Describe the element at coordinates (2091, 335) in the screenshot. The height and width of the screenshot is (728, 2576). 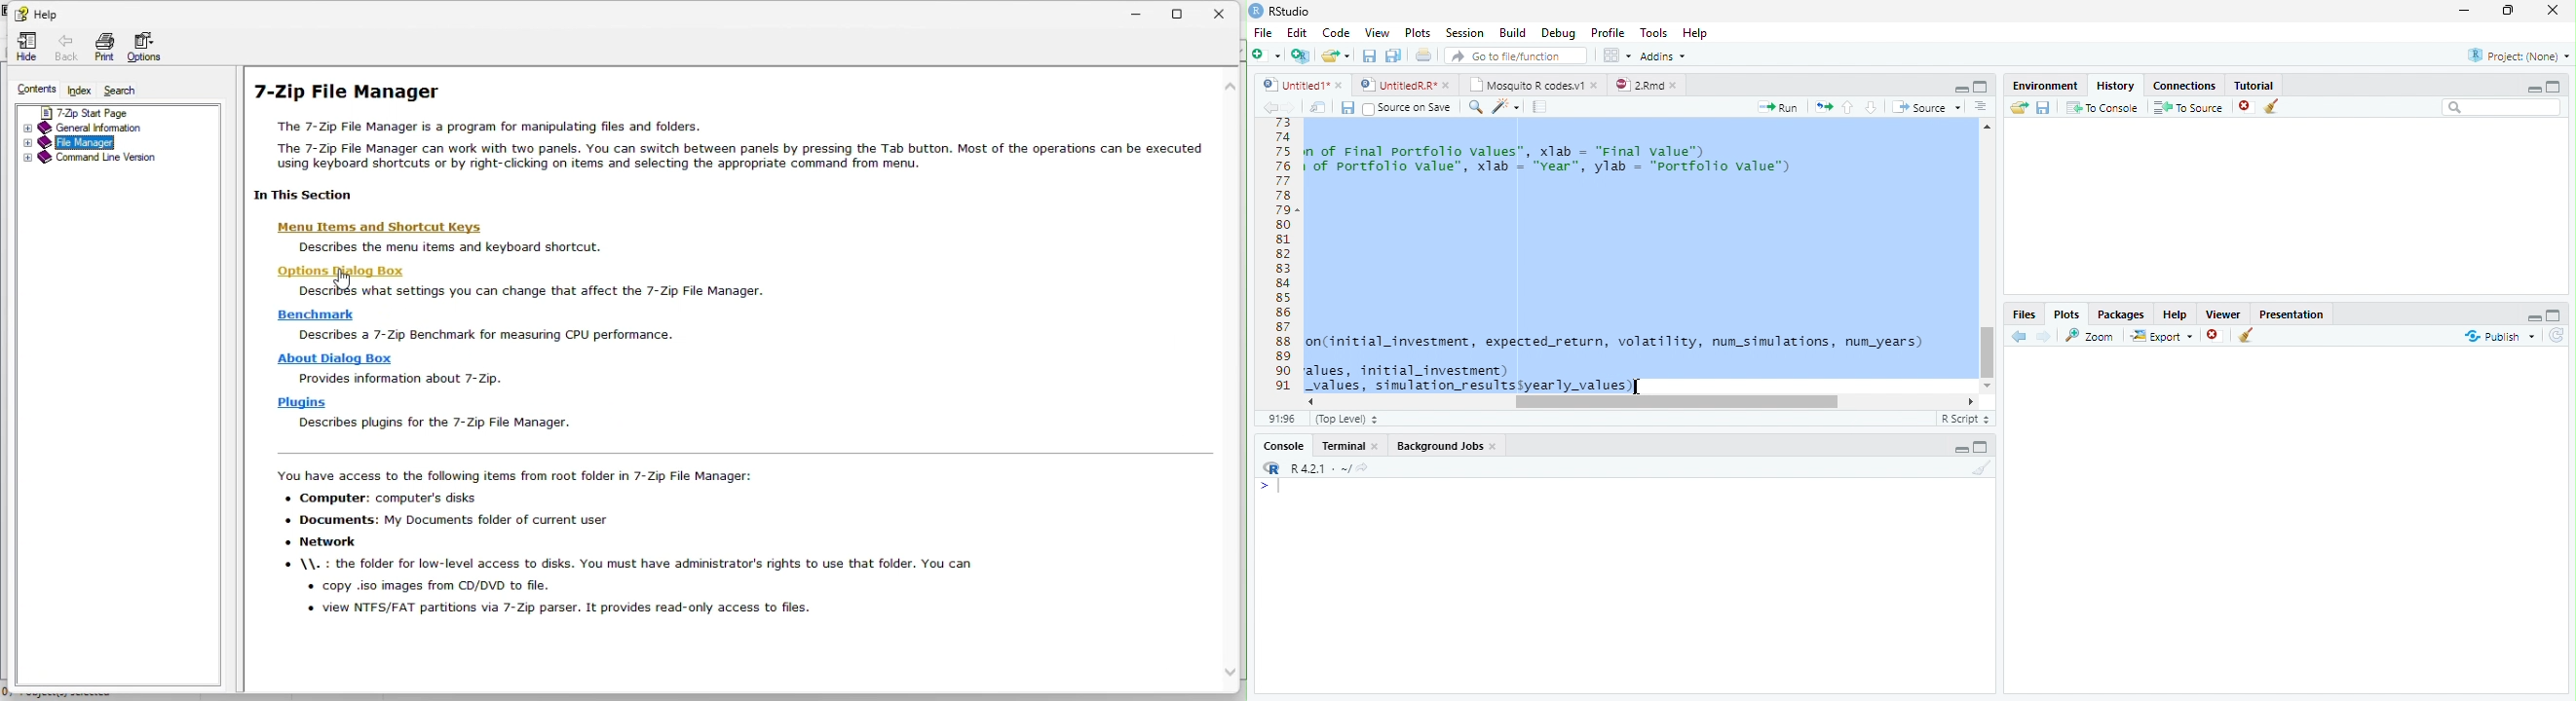
I see `Zoom` at that location.